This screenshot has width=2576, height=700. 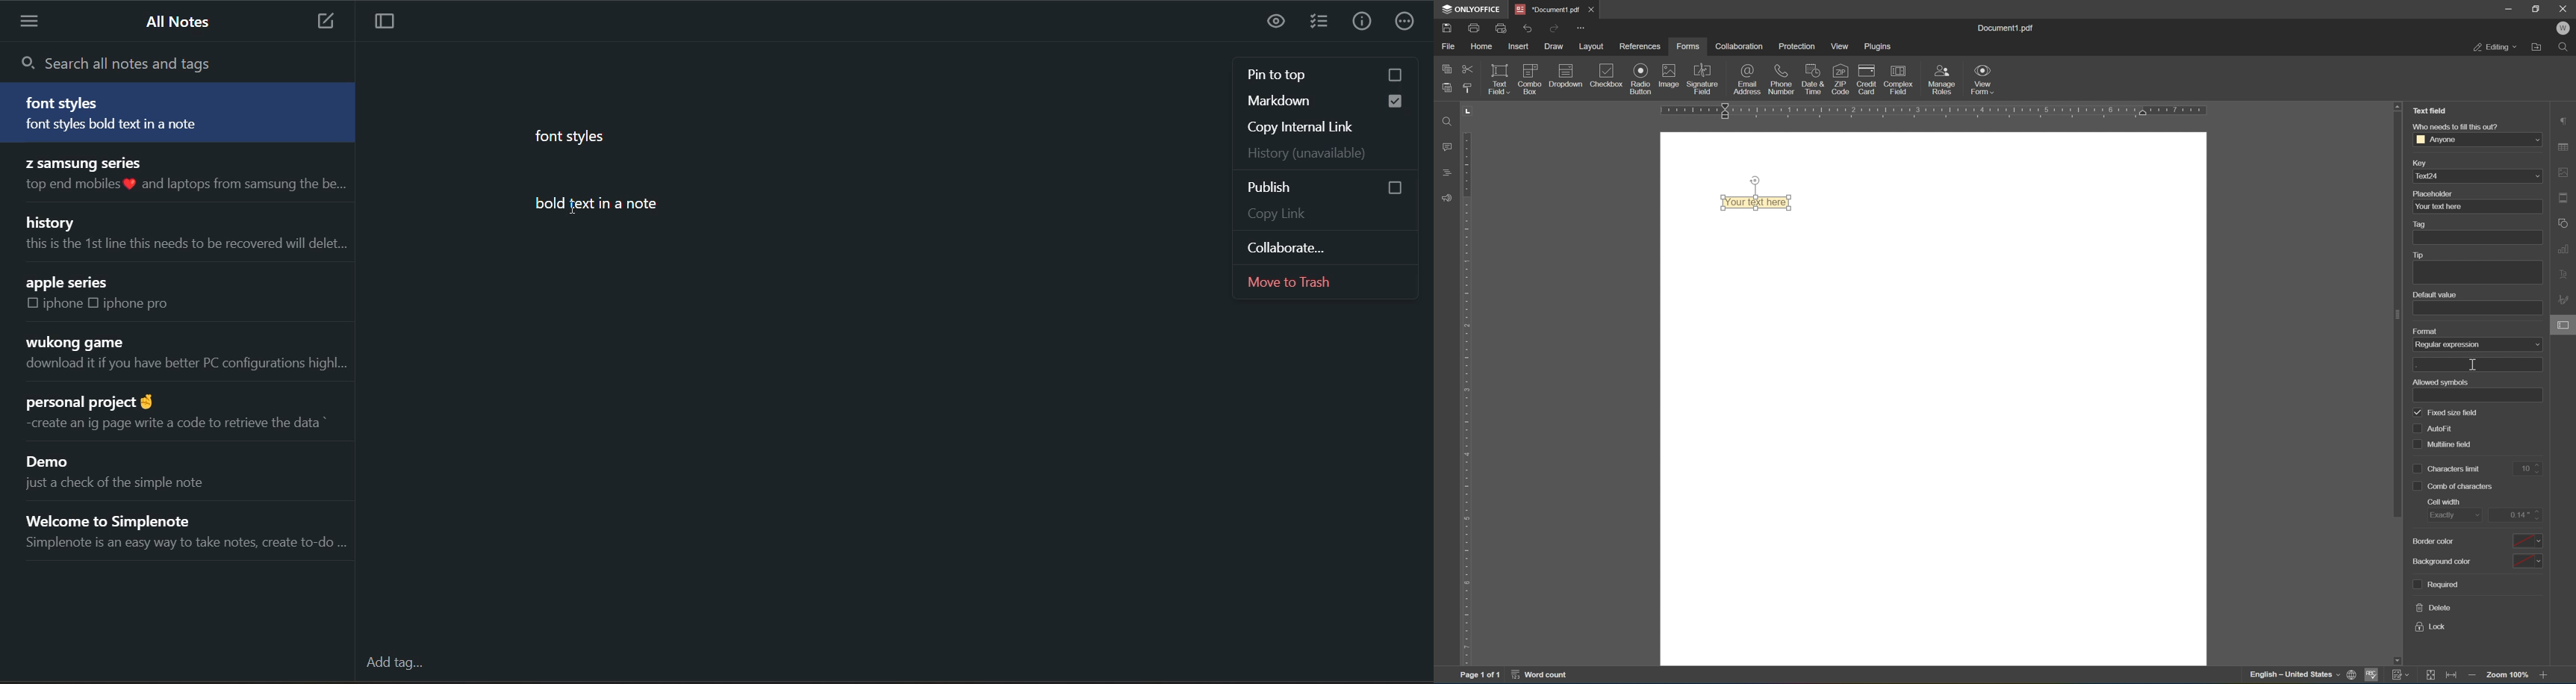 What do you see at coordinates (2418, 255) in the screenshot?
I see `tip` at bounding box center [2418, 255].